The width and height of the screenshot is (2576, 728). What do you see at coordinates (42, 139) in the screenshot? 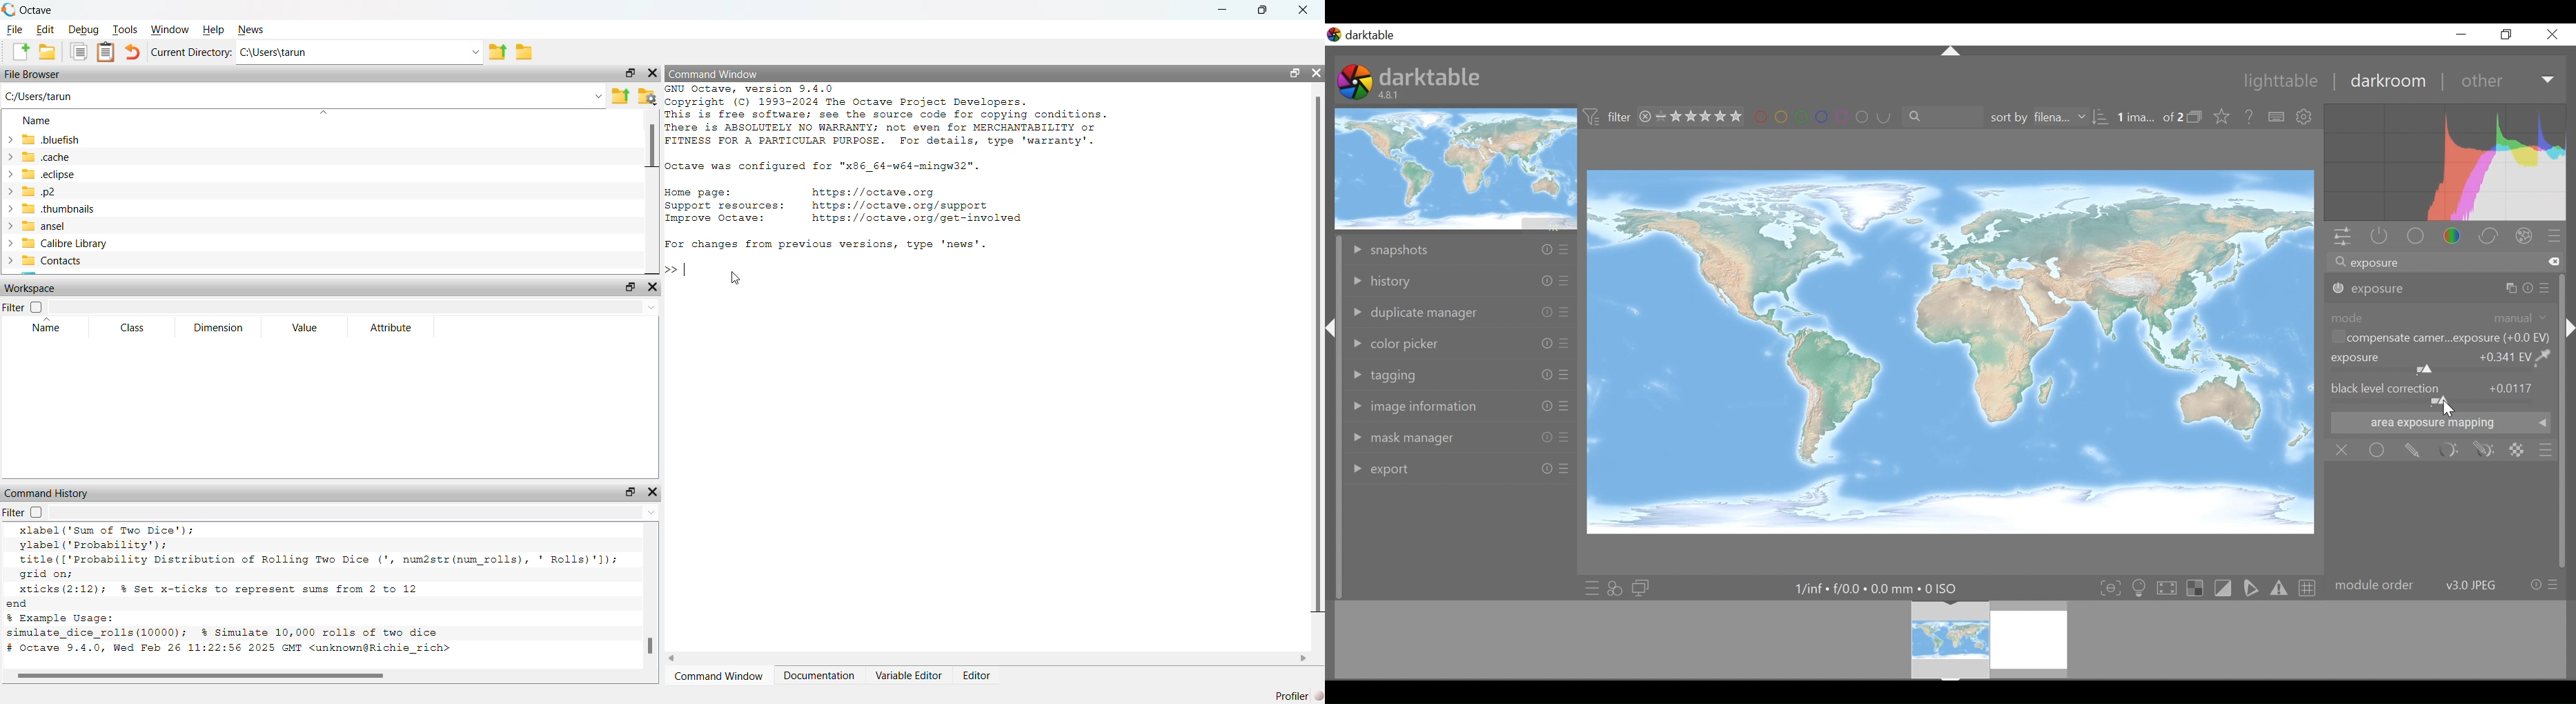
I see `Bluefish` at bounding box center [42, 139].